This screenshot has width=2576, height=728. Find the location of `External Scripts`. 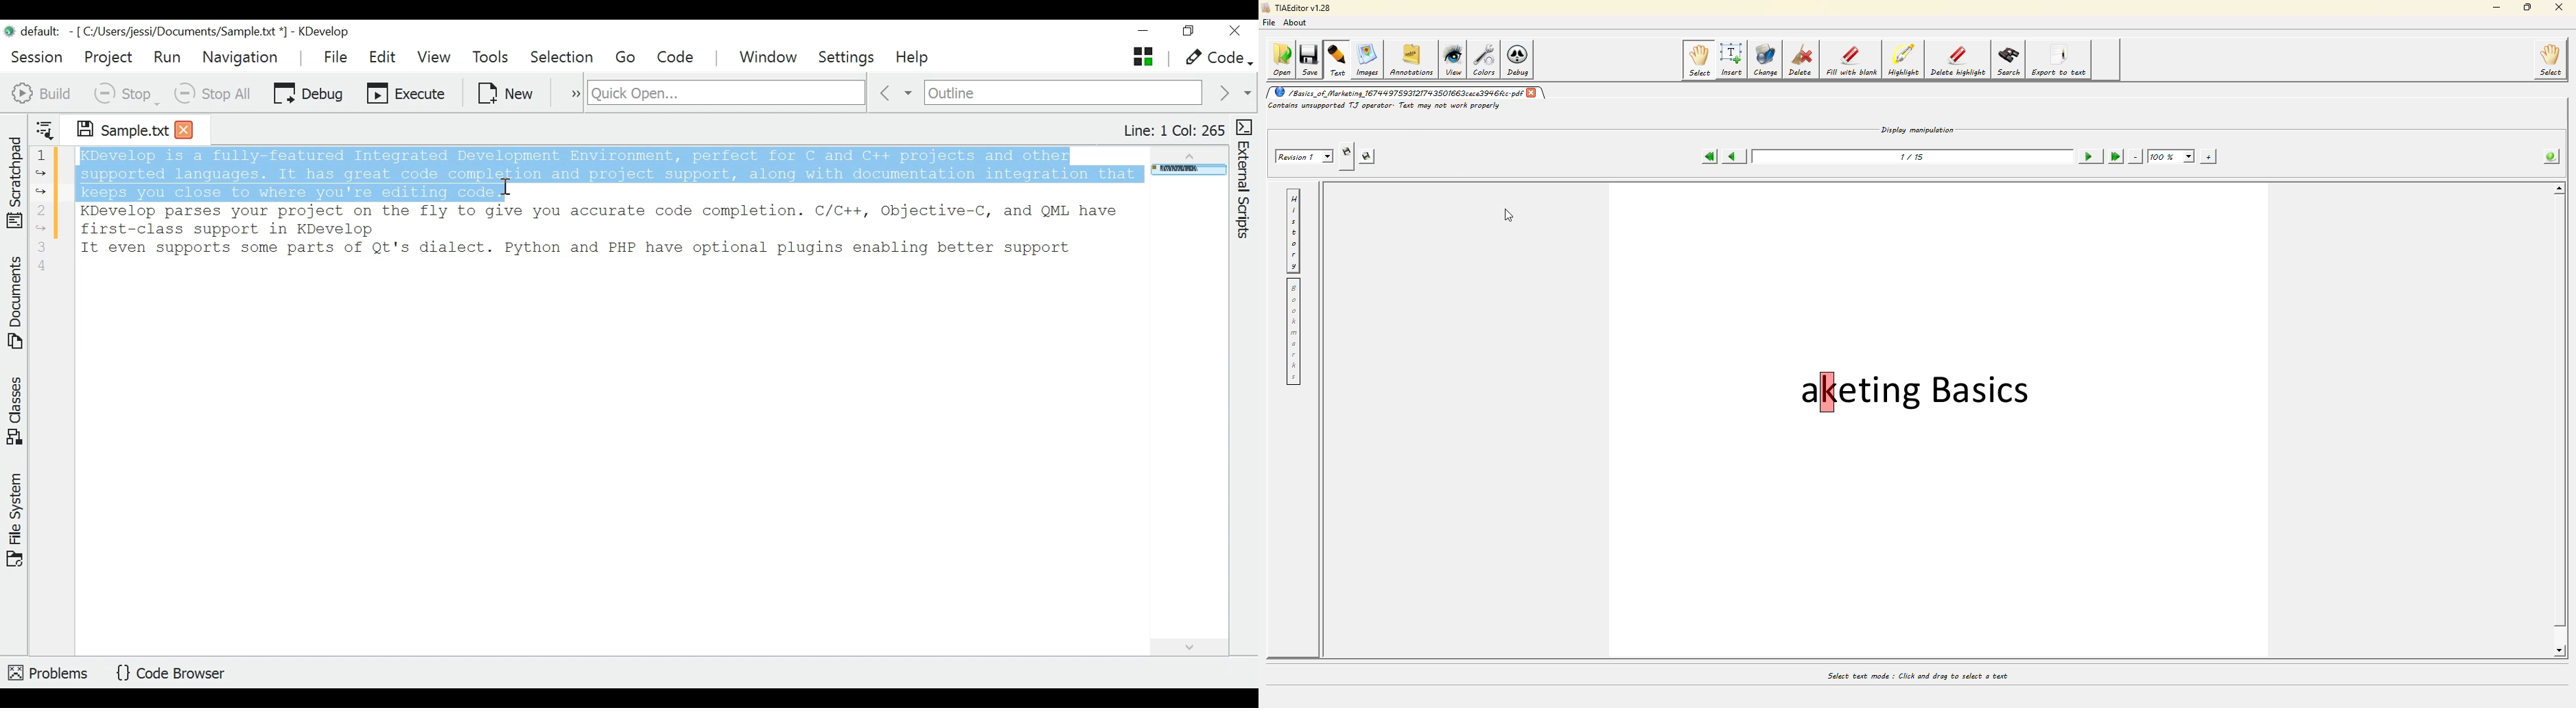

External Scripts is located at coordinates (1246, 180).